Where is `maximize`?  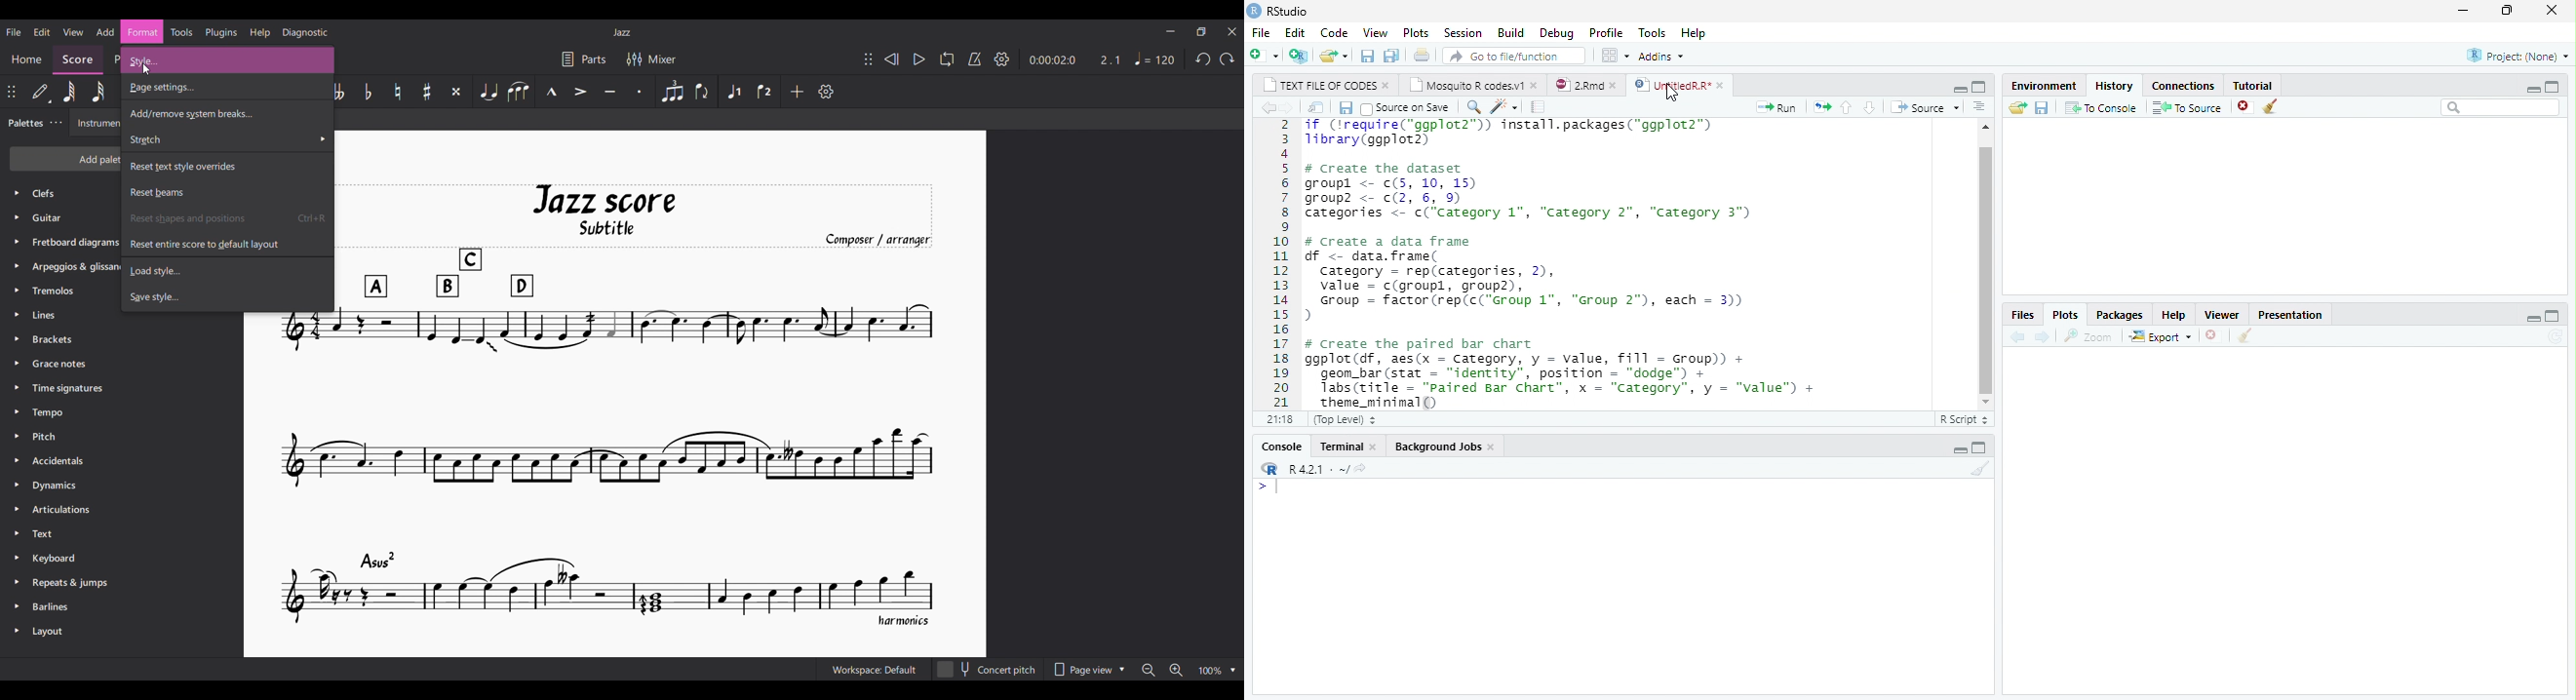
maximize is located at coordinates (2507, 11).